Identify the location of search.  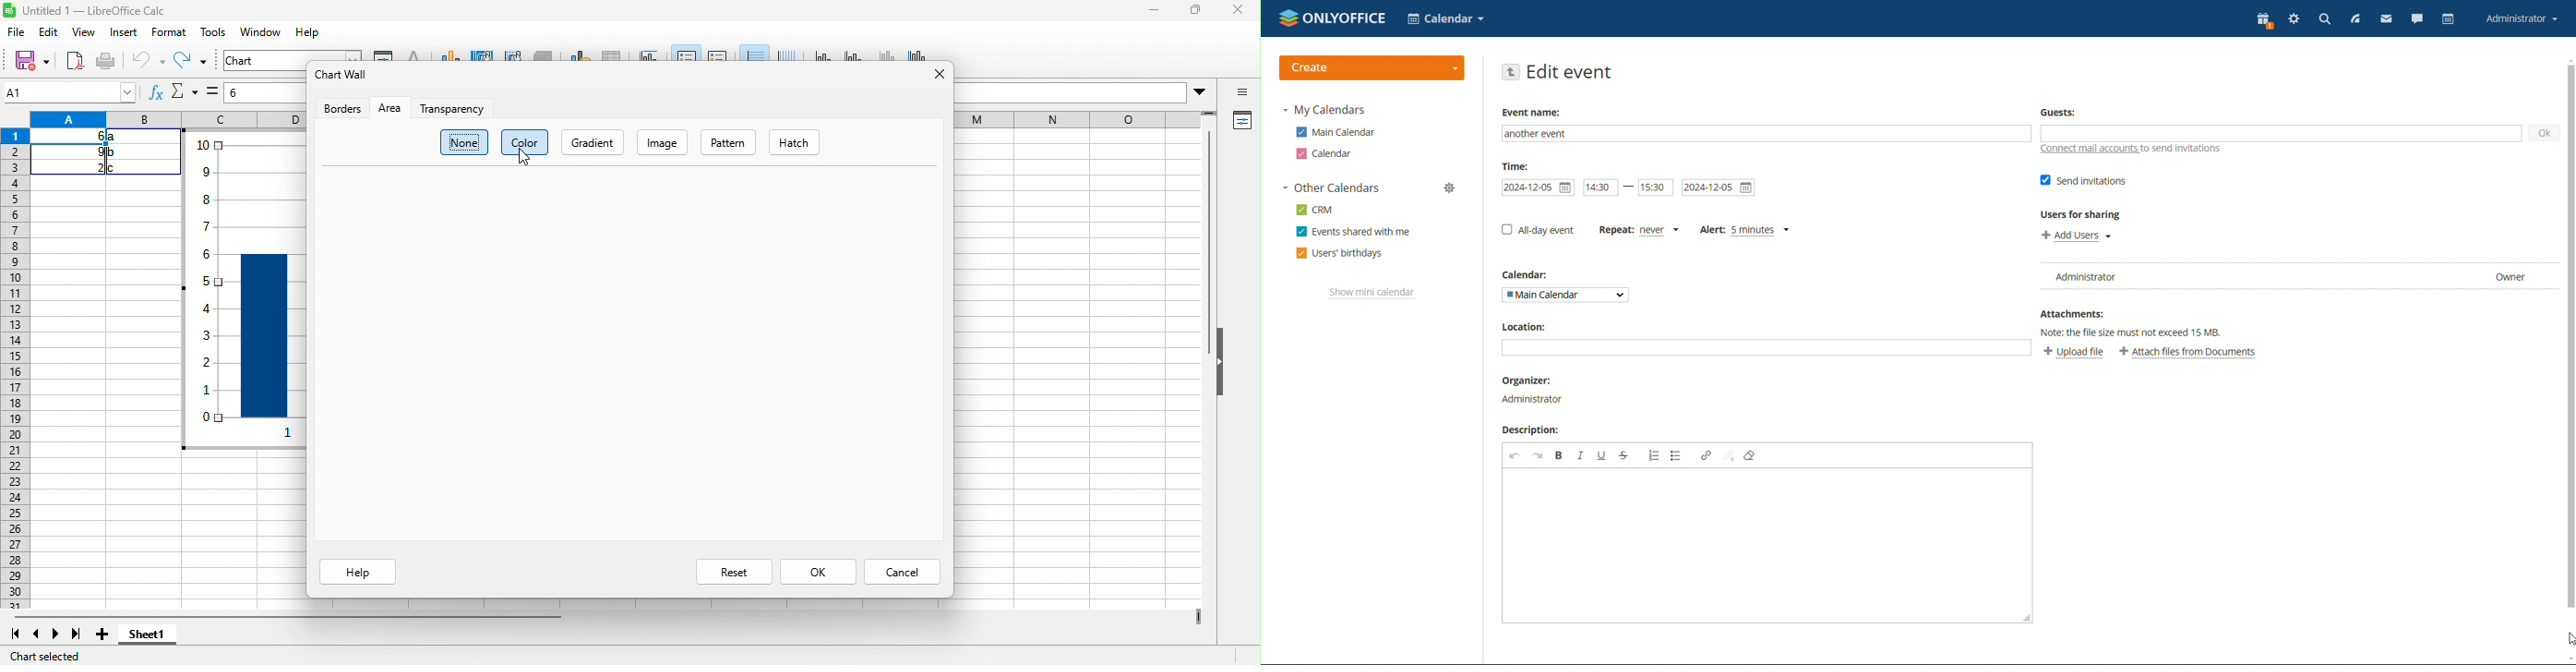
(2324, 19).